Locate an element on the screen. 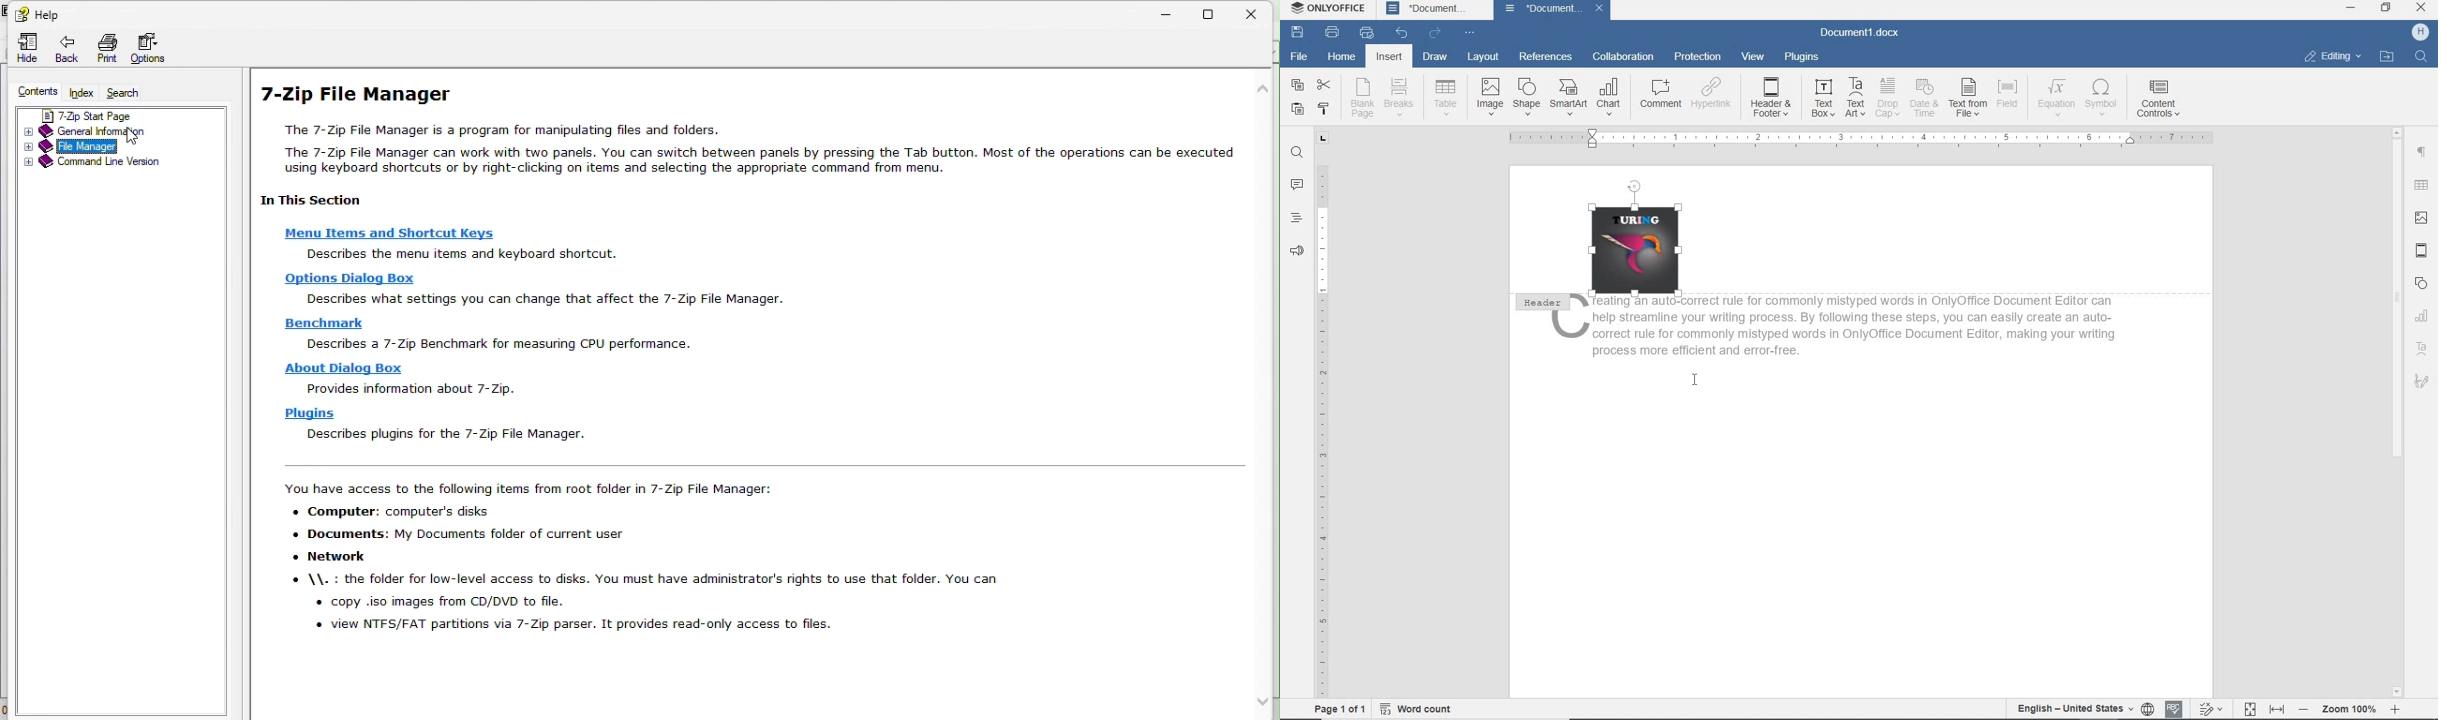  COLLABORATION is located at coordinates (1623, 56).